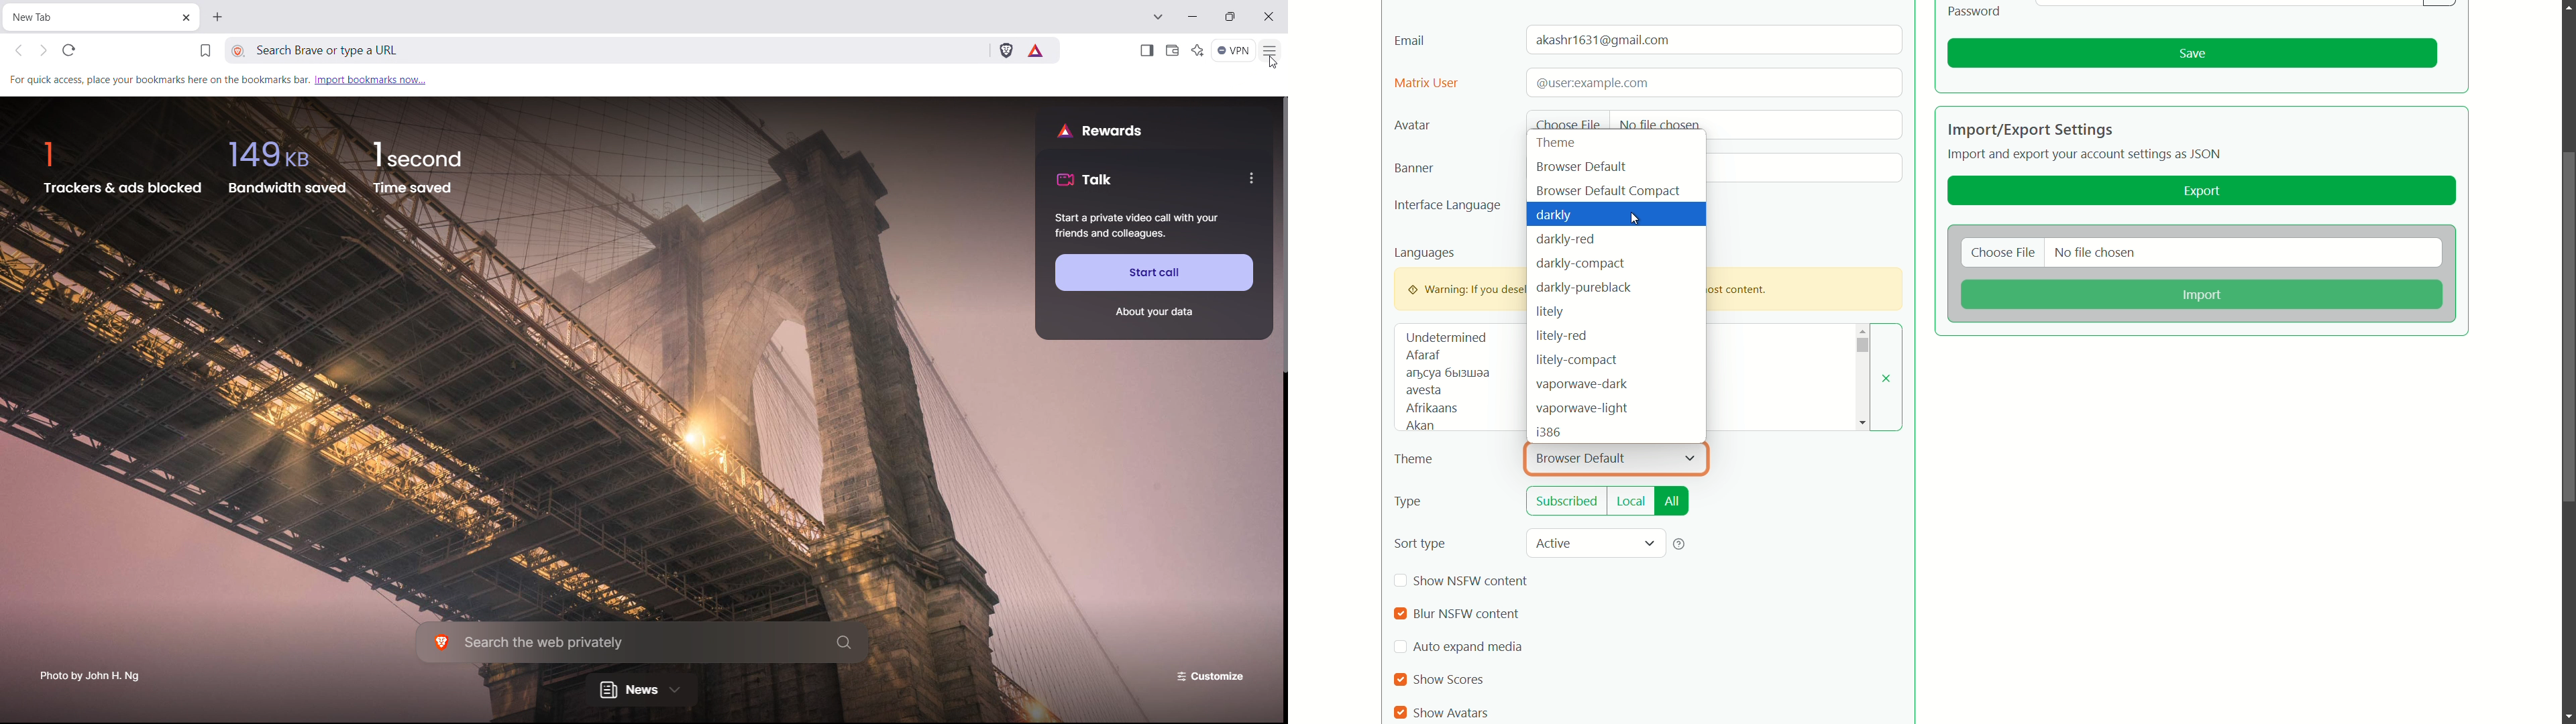 The width and height of the screenshot is (2576, 728). Describe the element at coordinates (1410, 40) in the screenshot. I see `email` at that location.